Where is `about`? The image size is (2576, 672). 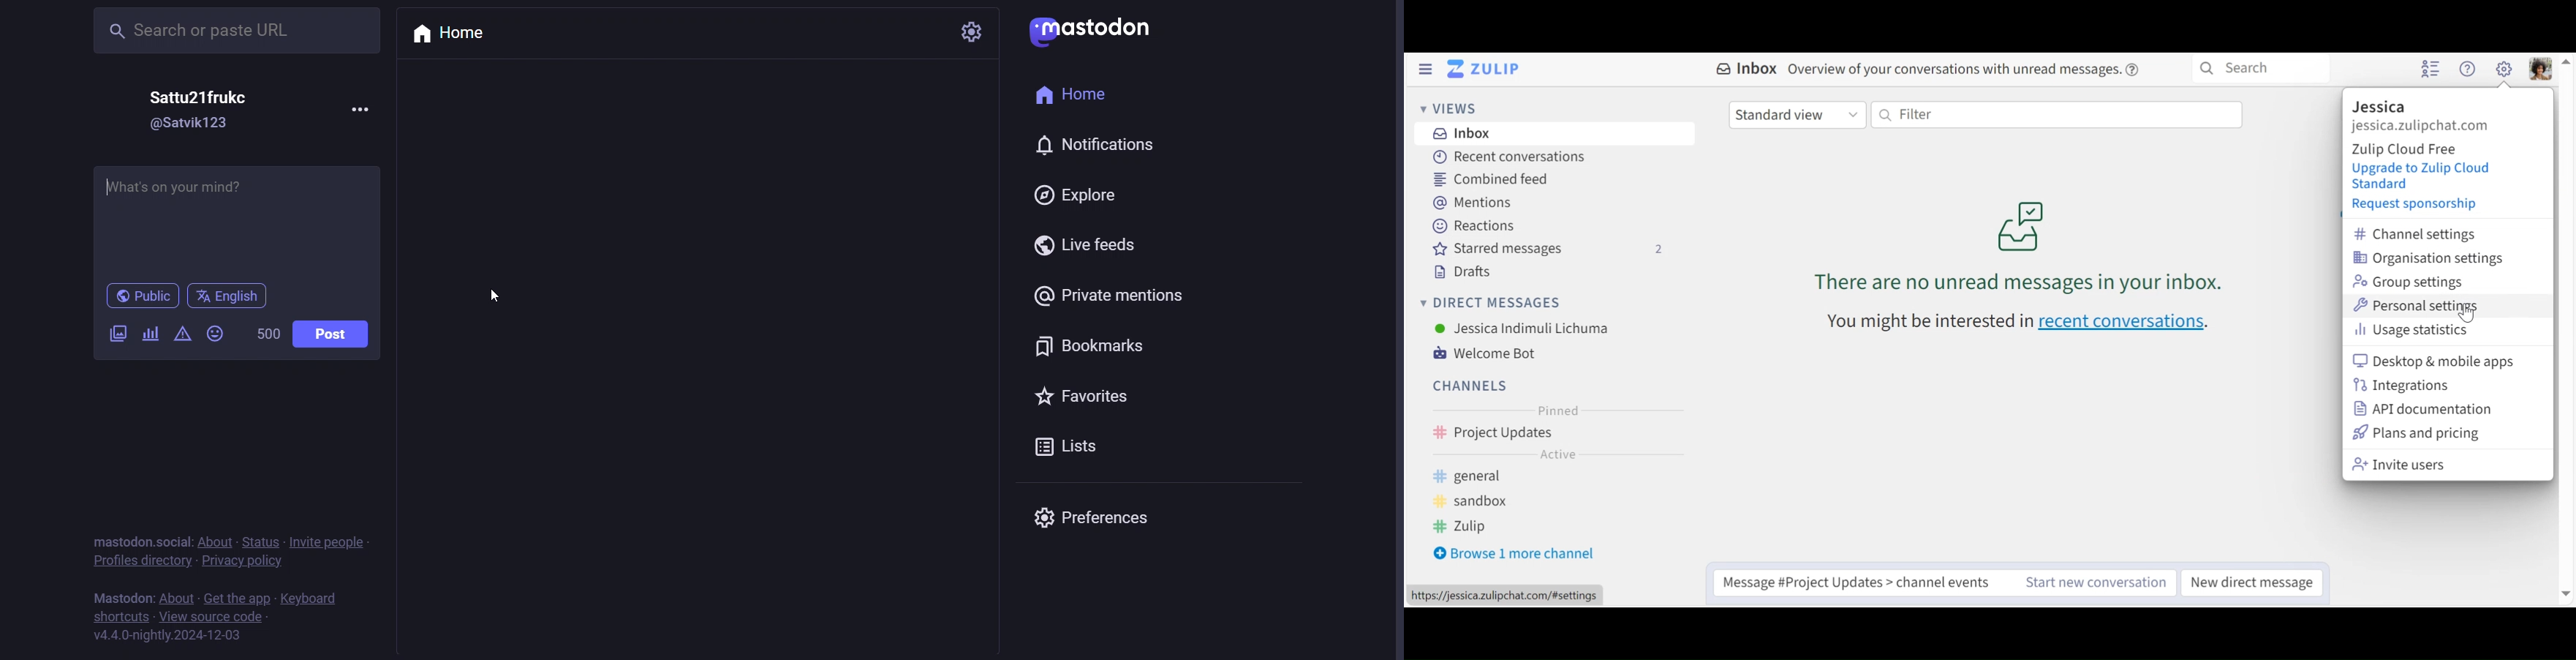 about is located at coordinates (213, 541).